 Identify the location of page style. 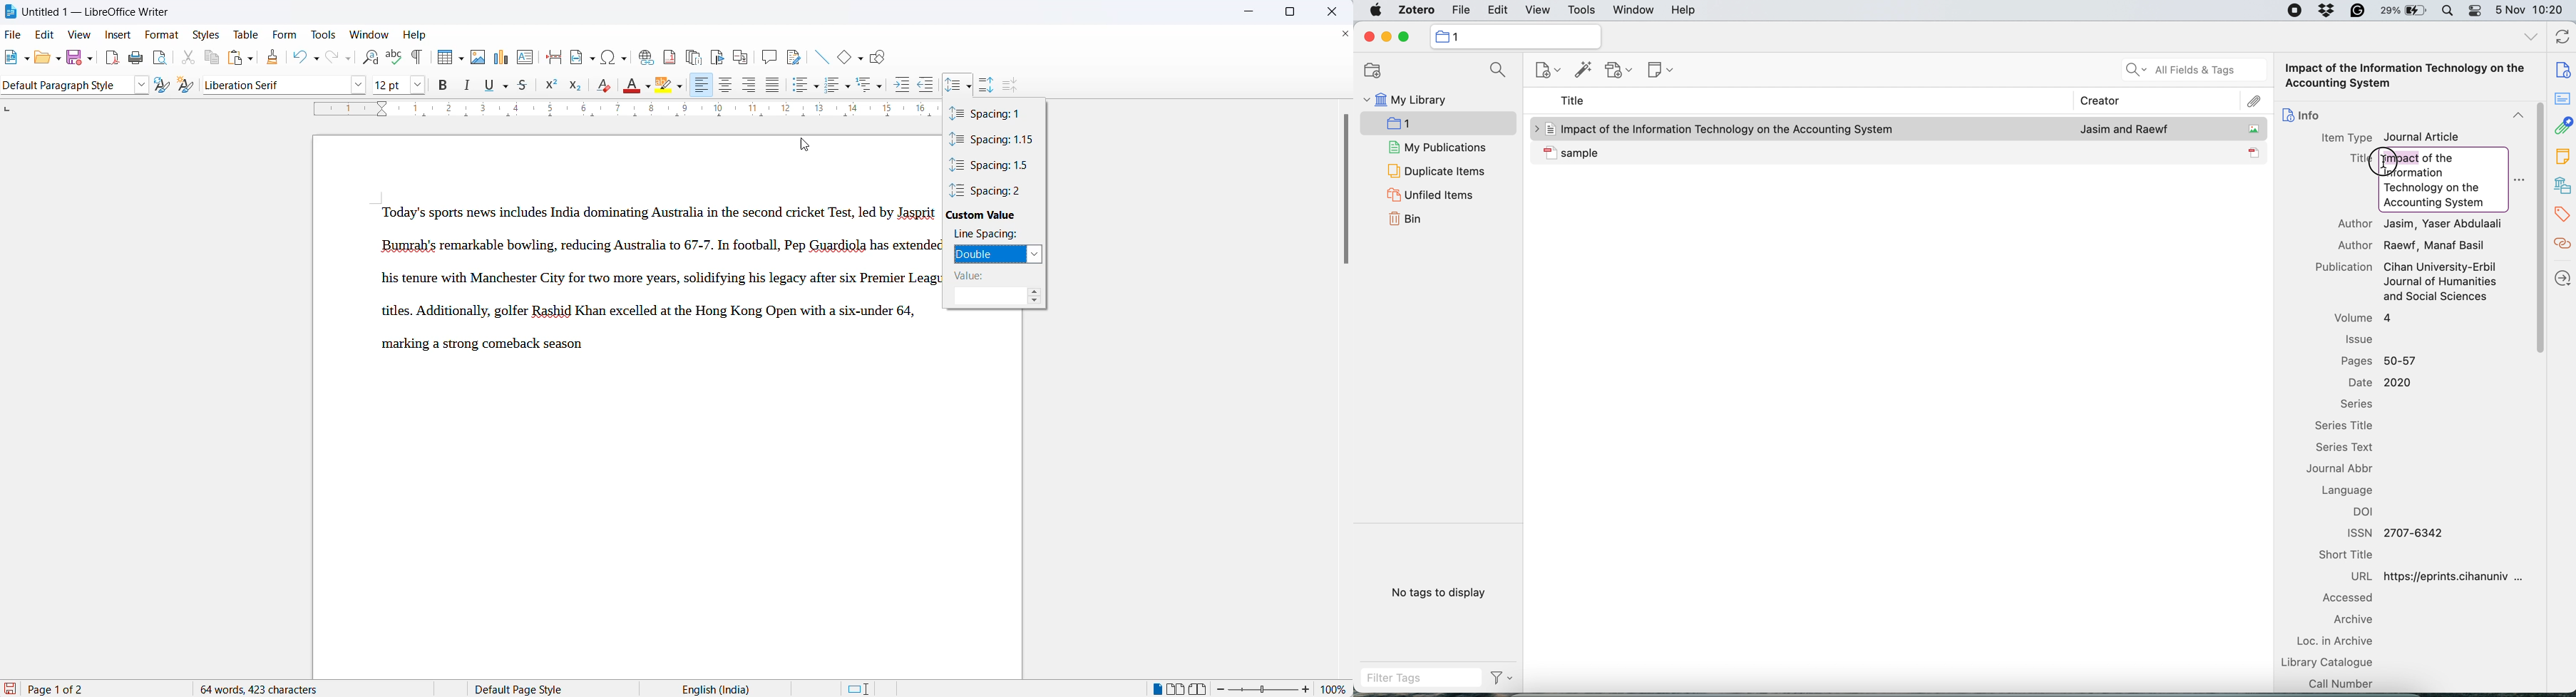
(523, 687).